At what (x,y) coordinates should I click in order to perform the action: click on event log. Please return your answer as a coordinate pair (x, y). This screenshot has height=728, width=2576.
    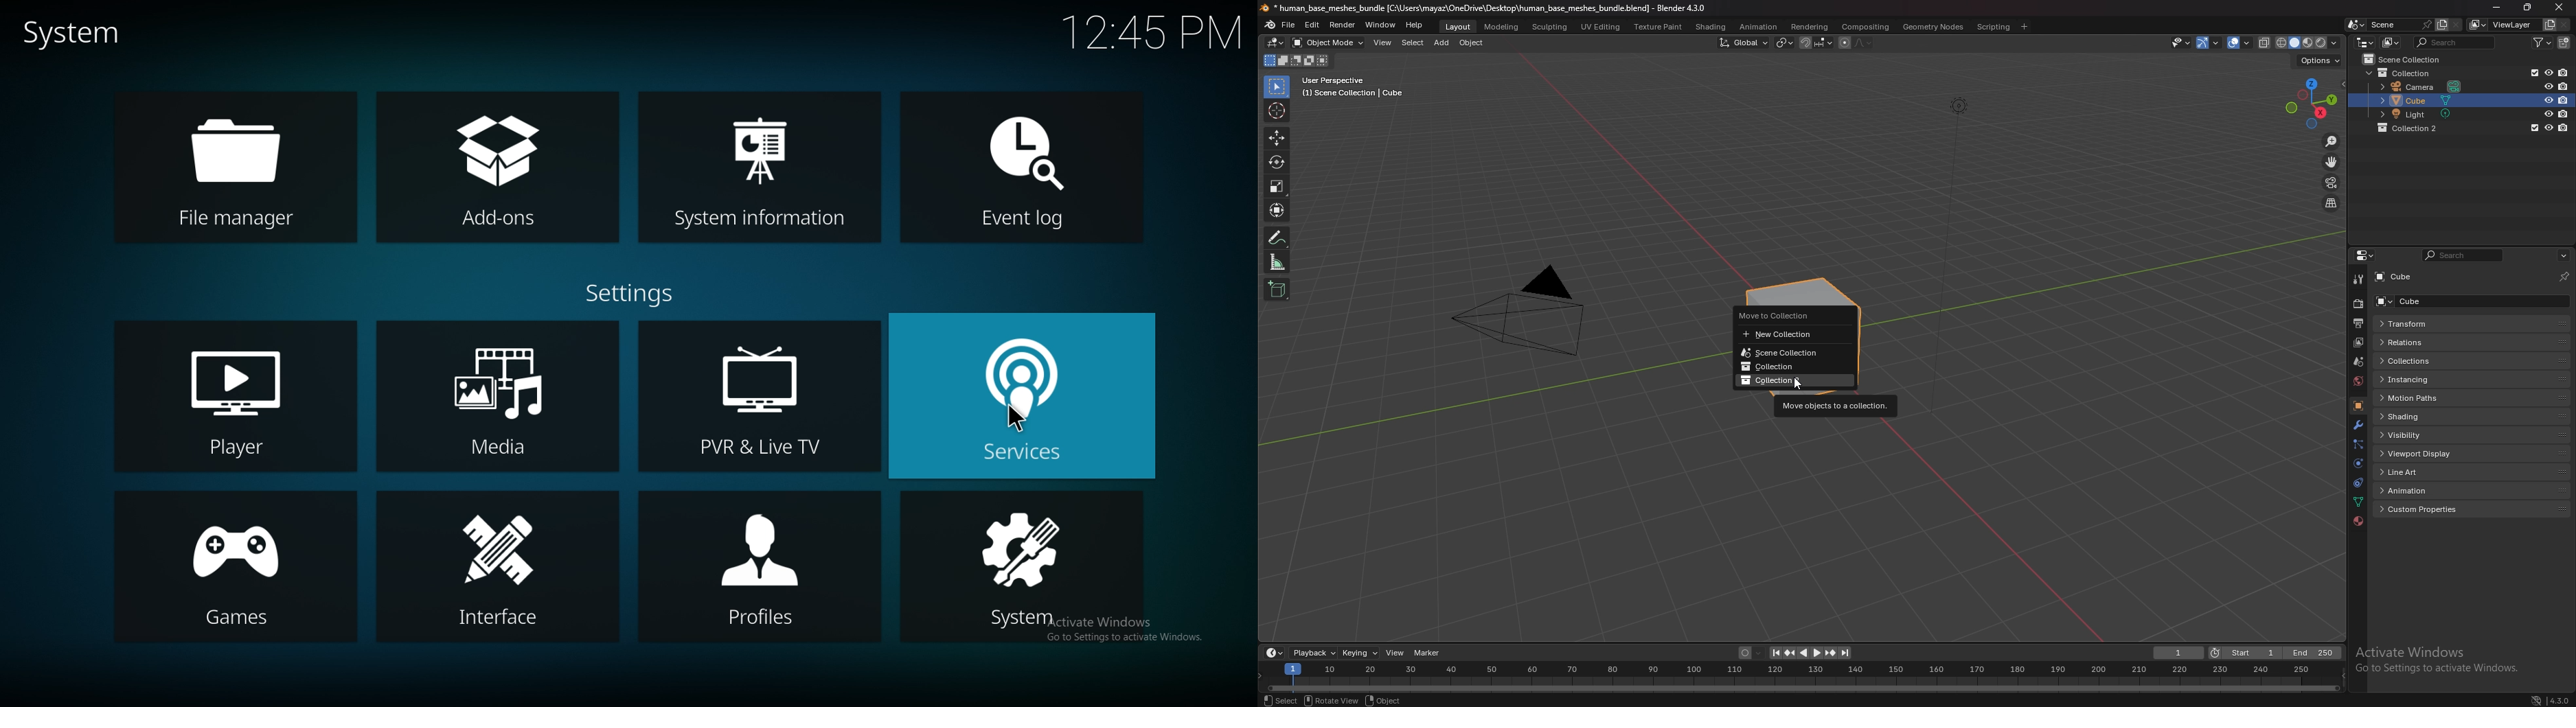
    Looking at the image, I should click on (1018, 156).